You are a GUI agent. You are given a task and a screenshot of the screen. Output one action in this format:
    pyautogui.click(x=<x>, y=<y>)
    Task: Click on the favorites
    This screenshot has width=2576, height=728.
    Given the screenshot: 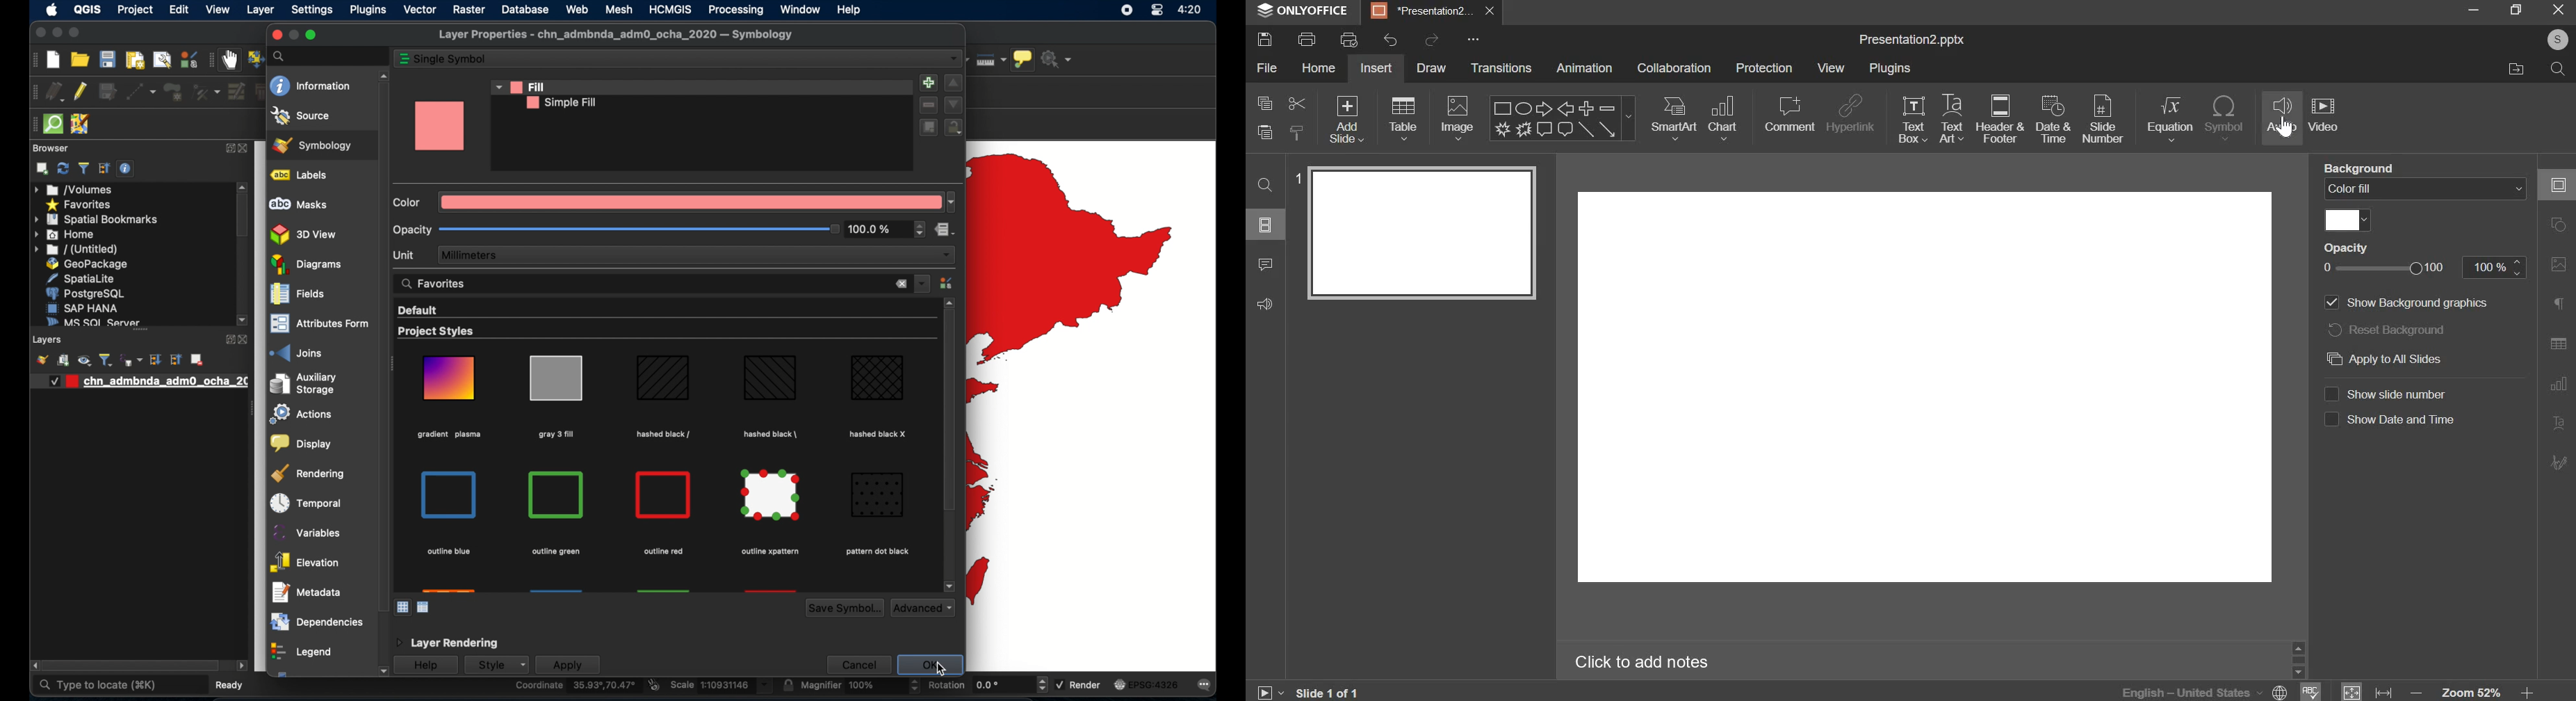 What is the action you would take?
    pyautogui.click(x=435, y=282)
    